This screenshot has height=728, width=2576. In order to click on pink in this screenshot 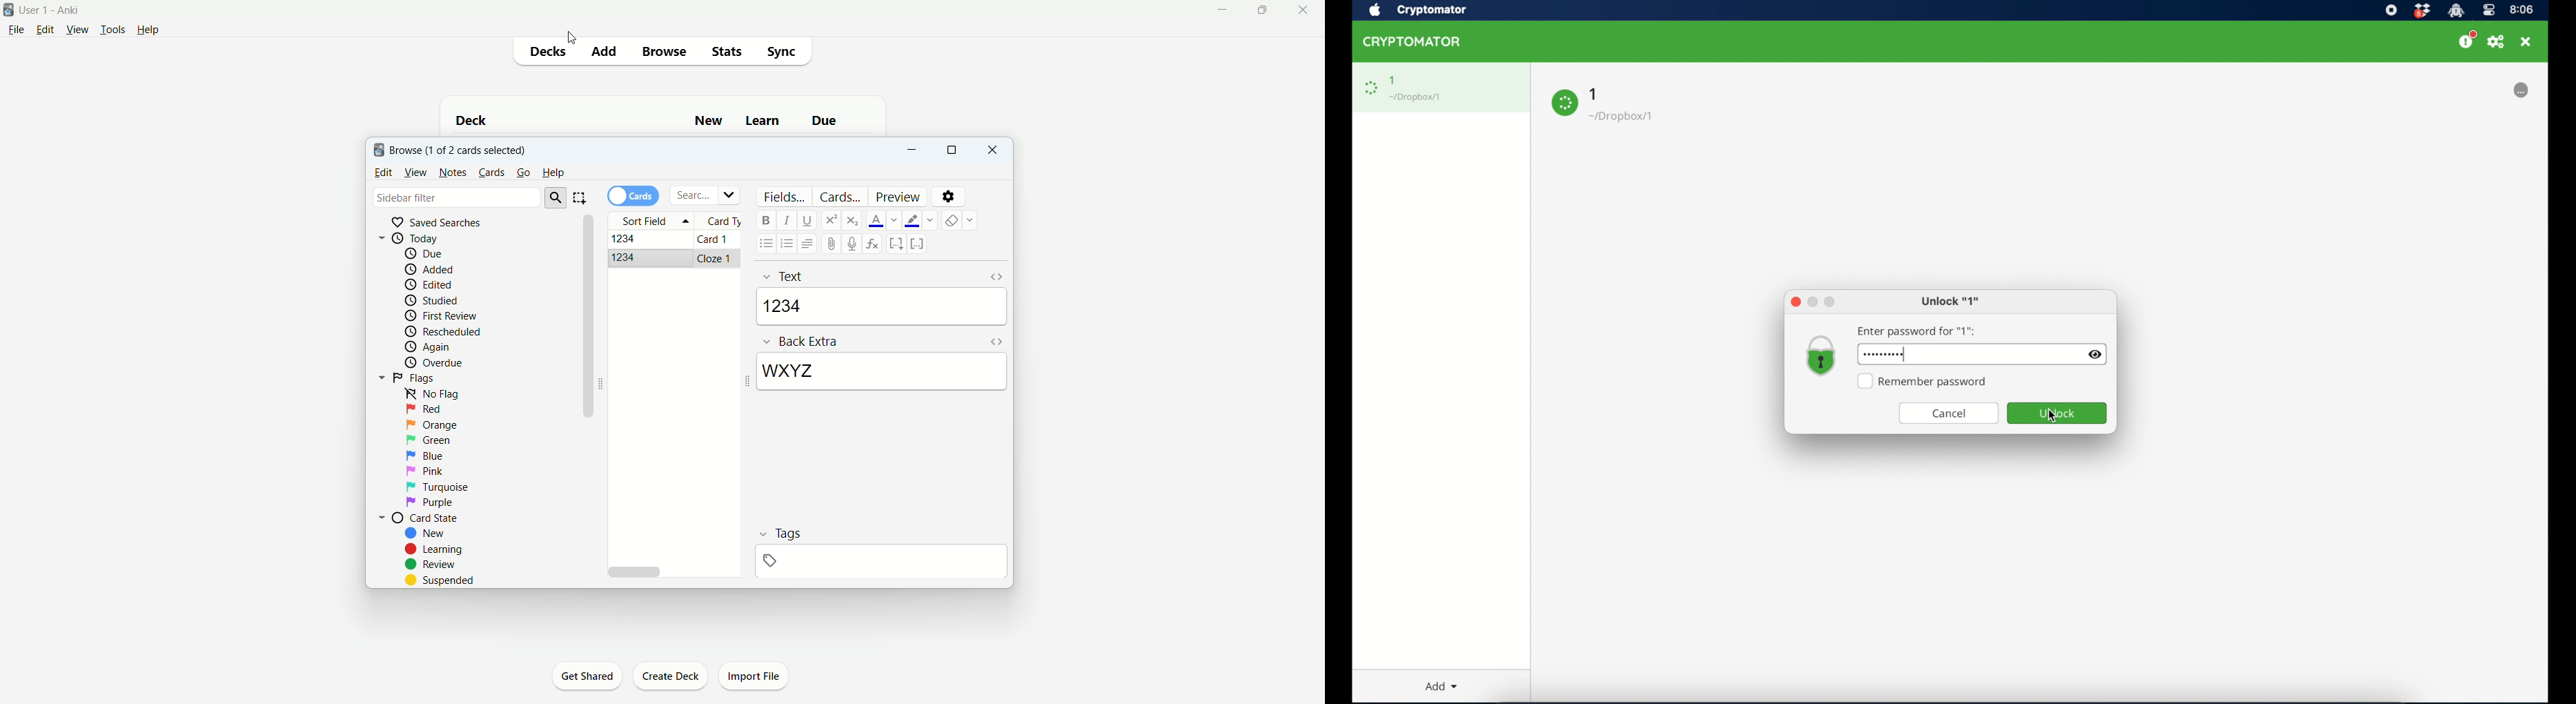, I will do `click(425, 471)`.